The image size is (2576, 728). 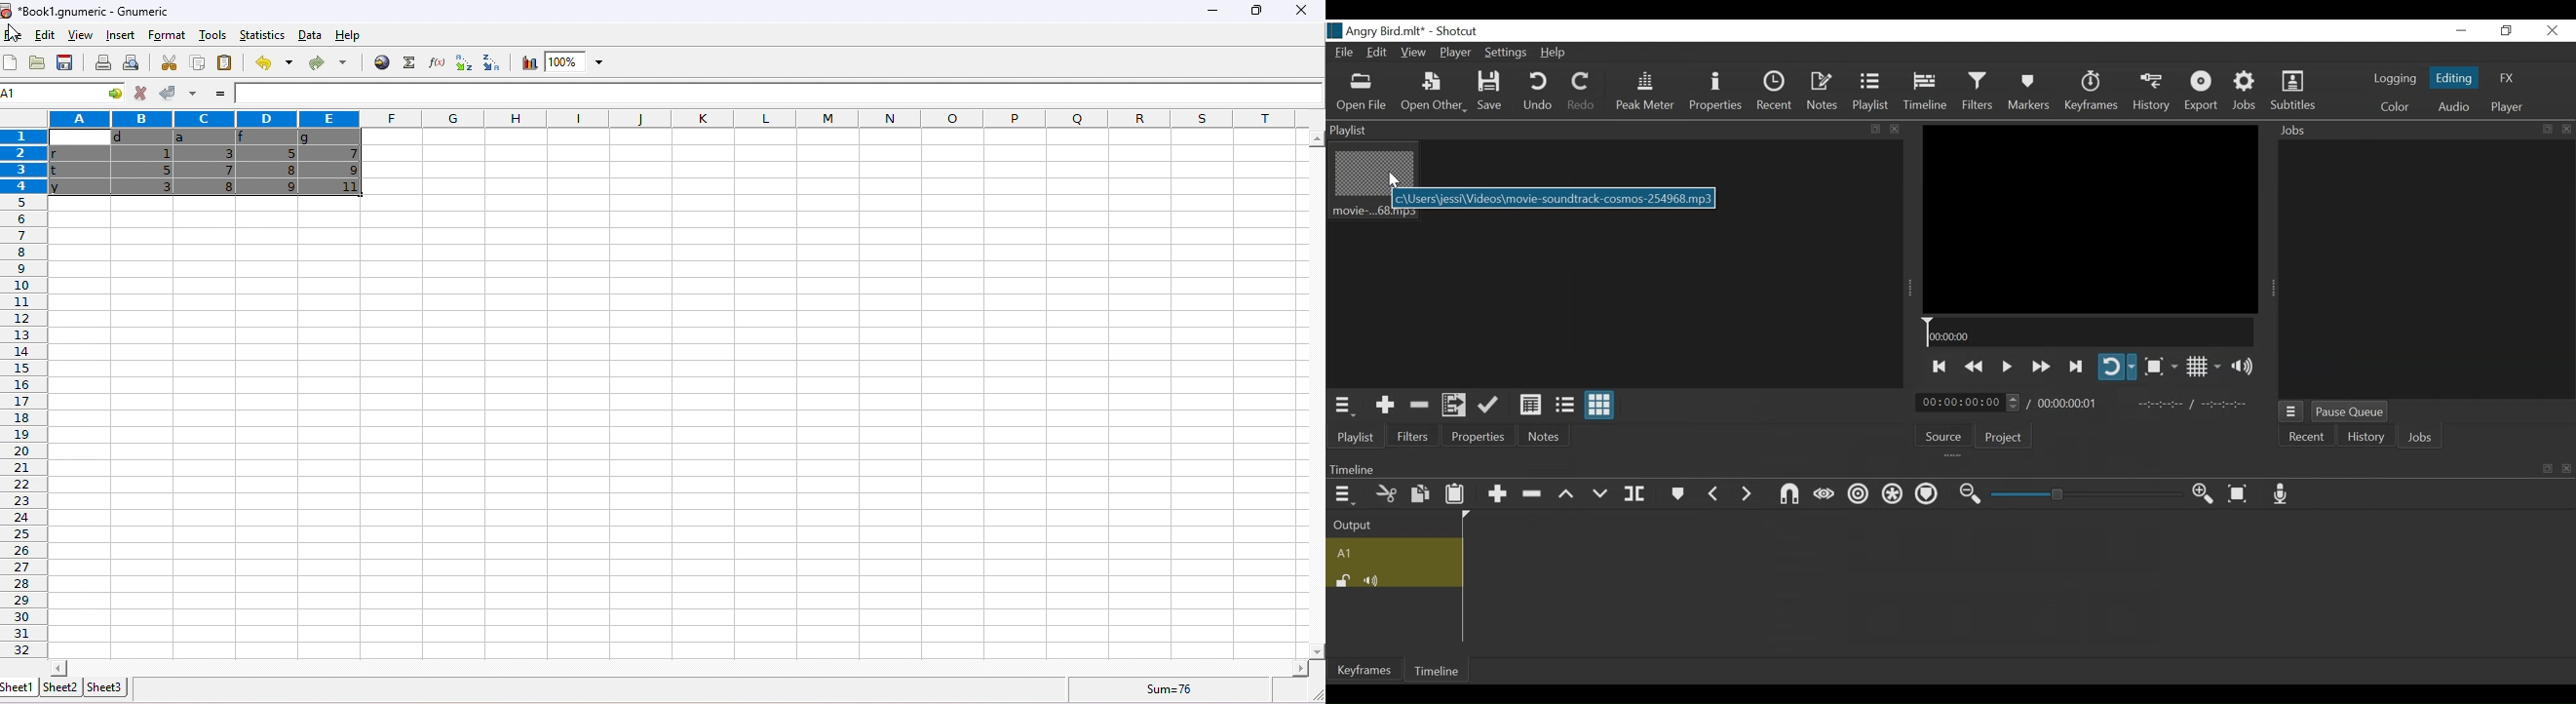 What do you see at coordinates (2307, 437) in the screenshot?
I see `Recent` at bounding box center [2307, 437].